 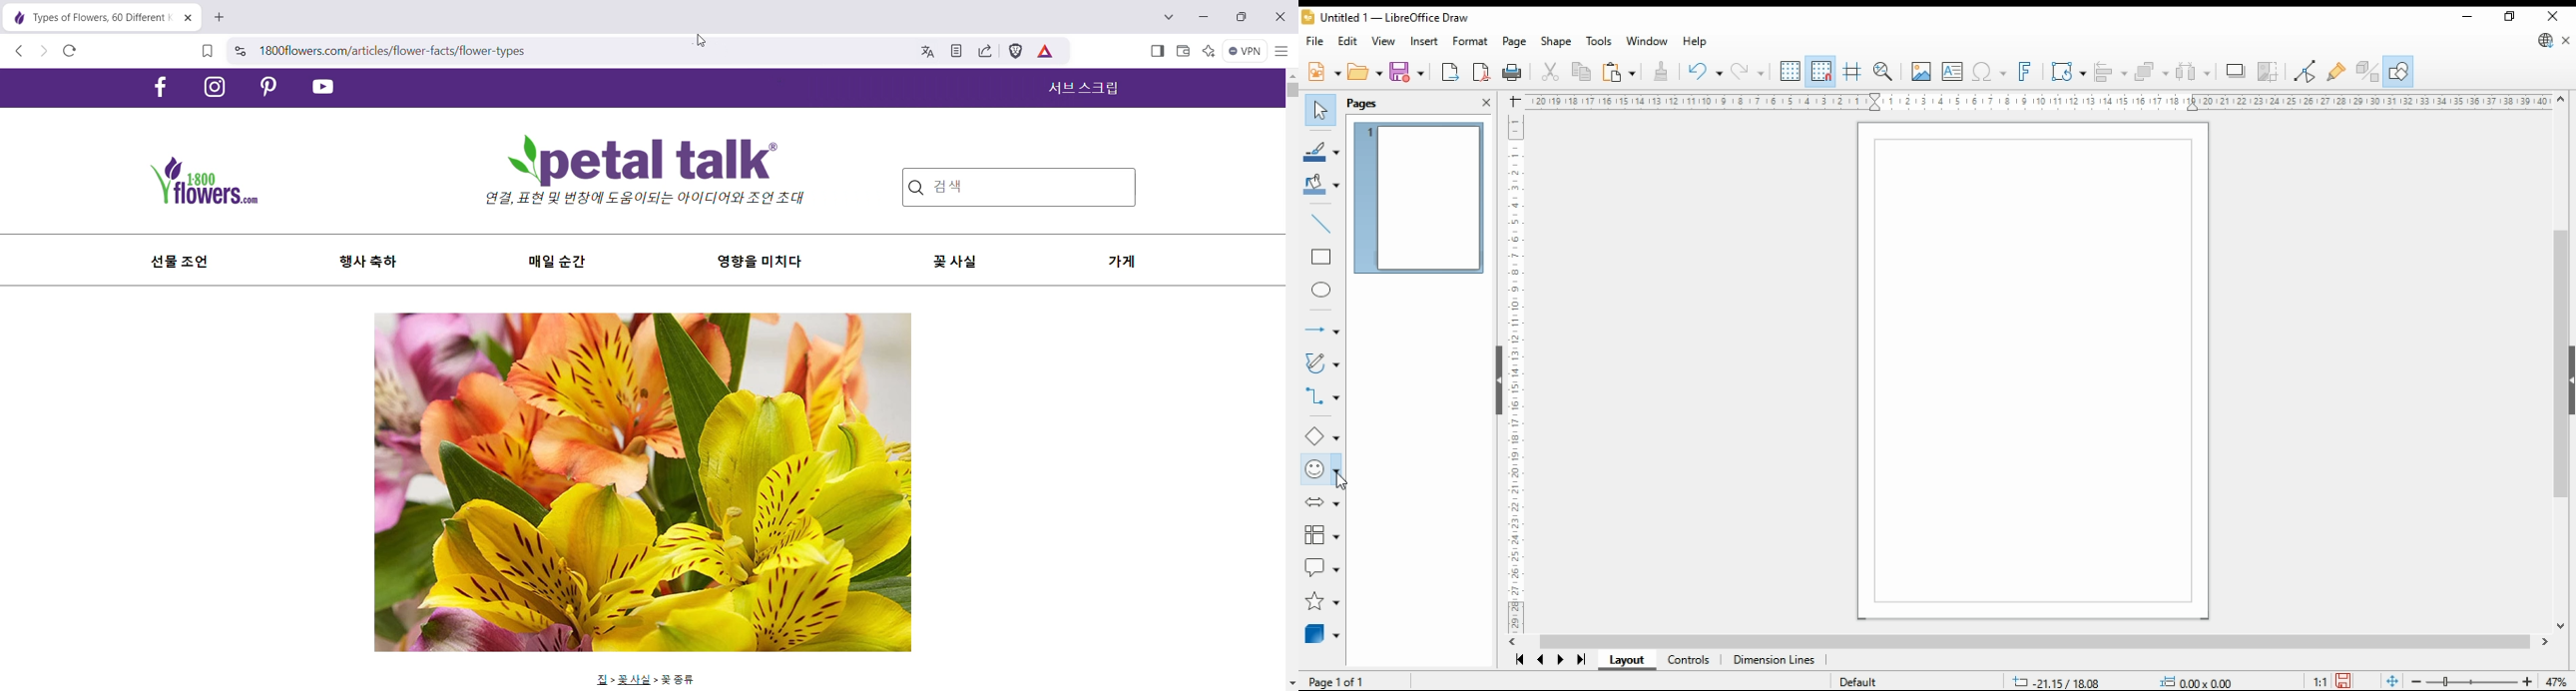 I want to click on line color, so click(x=1323, y=150).